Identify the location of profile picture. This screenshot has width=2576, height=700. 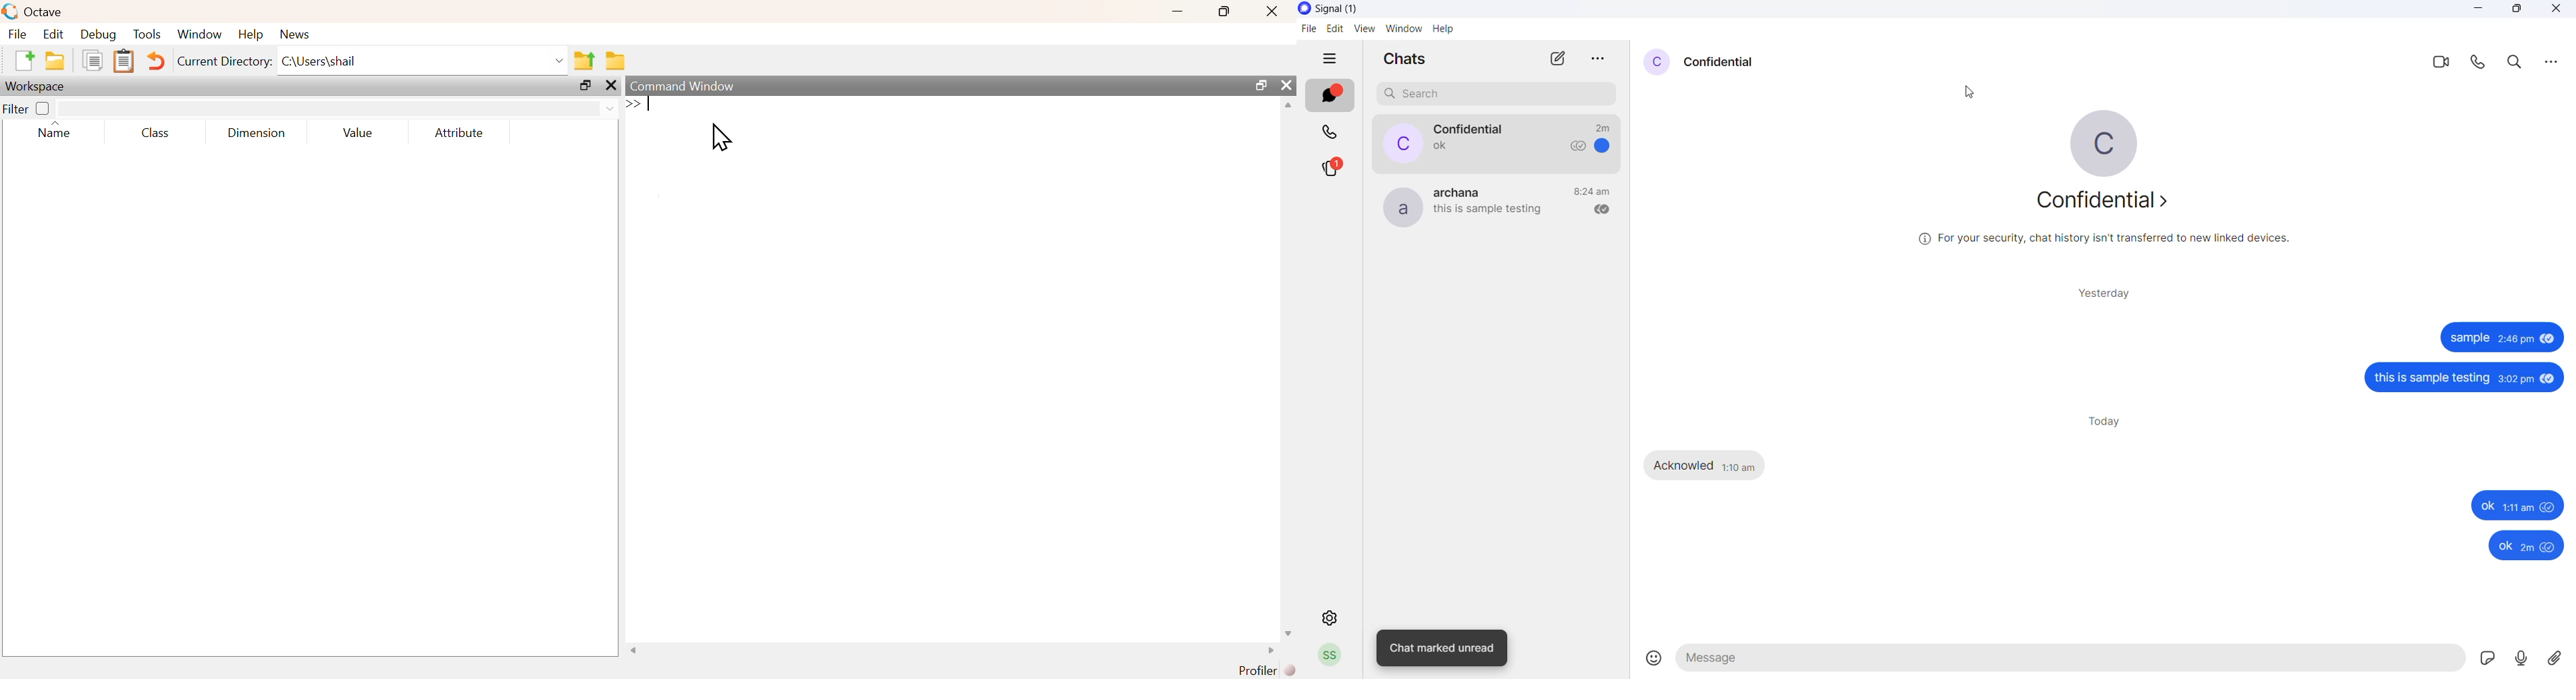
(2114, 141).